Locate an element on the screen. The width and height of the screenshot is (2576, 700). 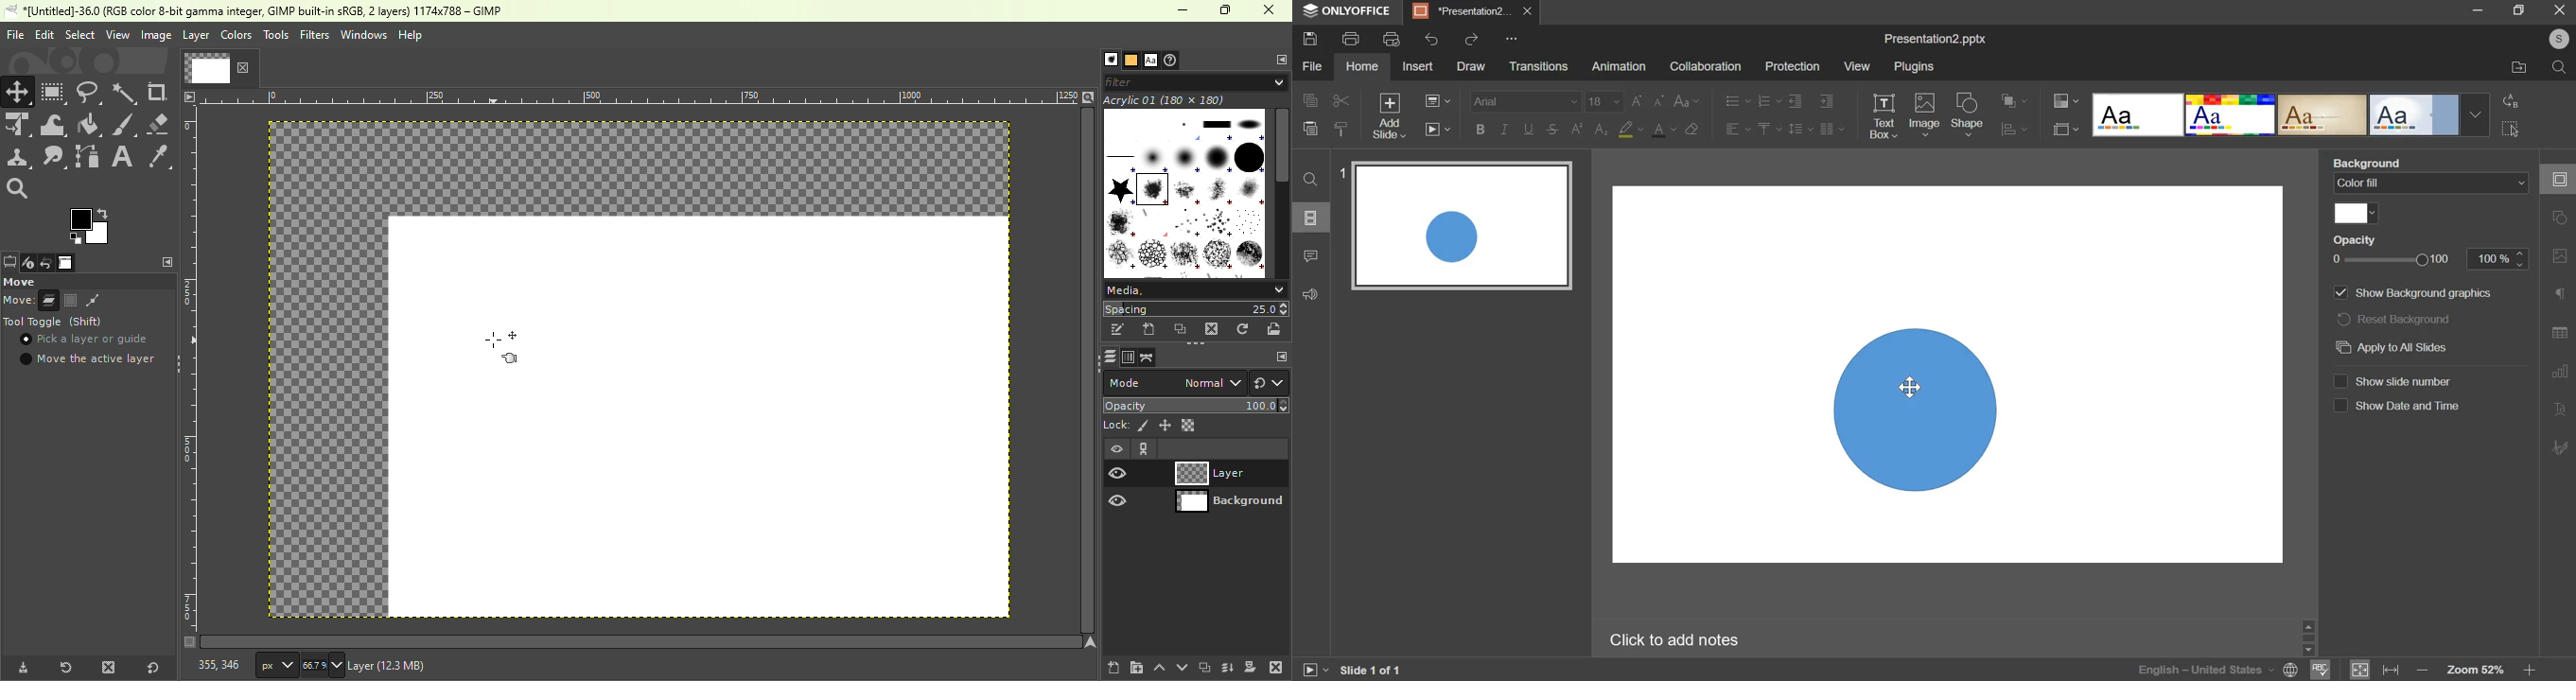
Crate a new layer group is located at coordinates (1135, 667).